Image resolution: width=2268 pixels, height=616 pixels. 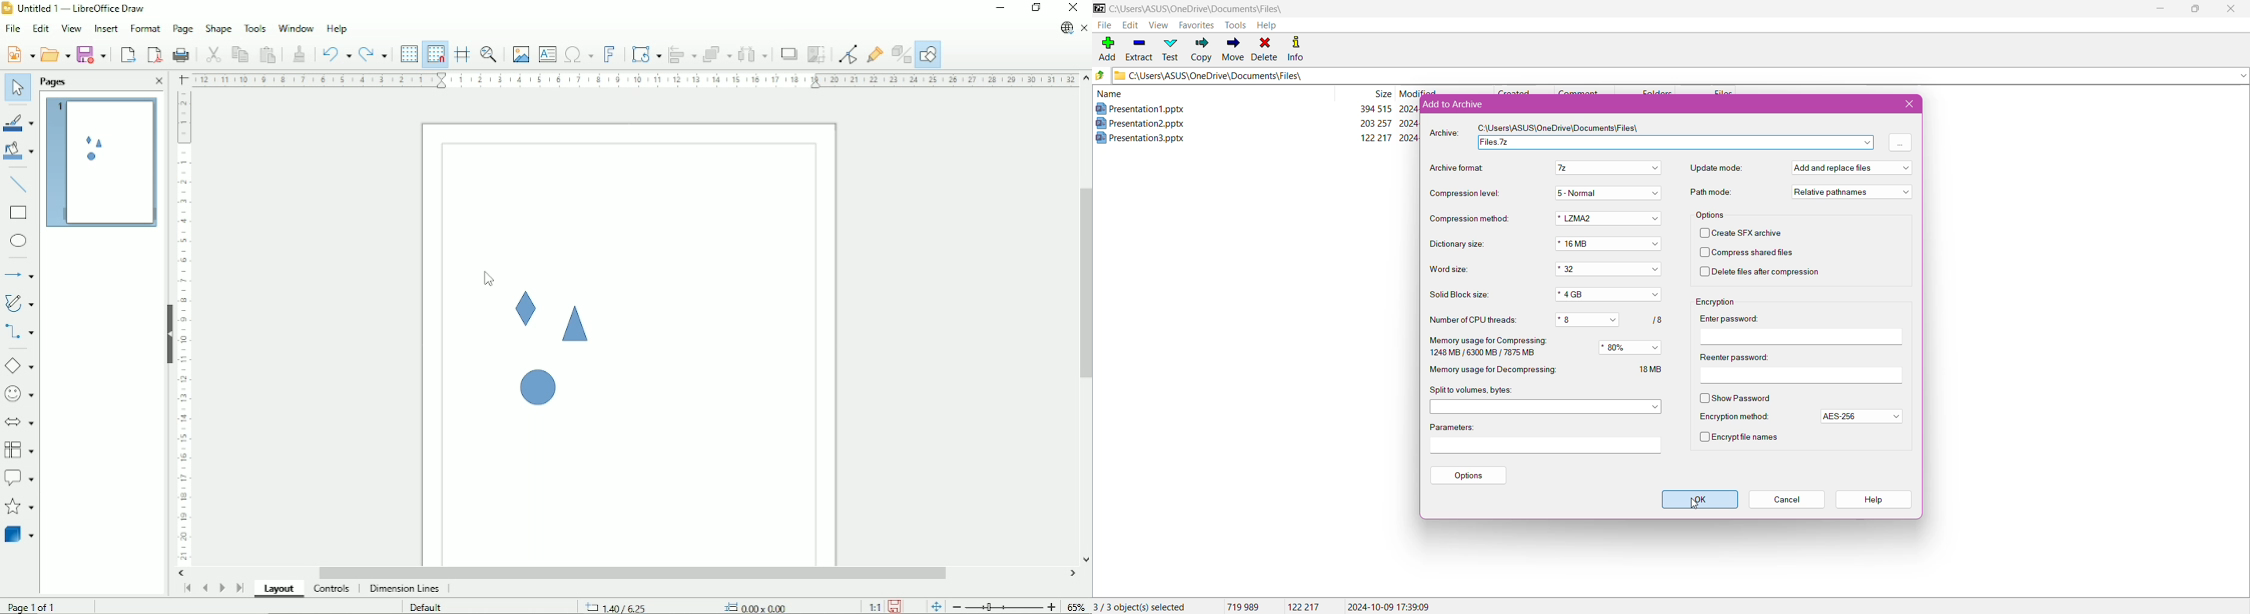 What do you see at coordinates (337, 29) in the screenshot?
I see `Help` at bounding box center [337, 29].